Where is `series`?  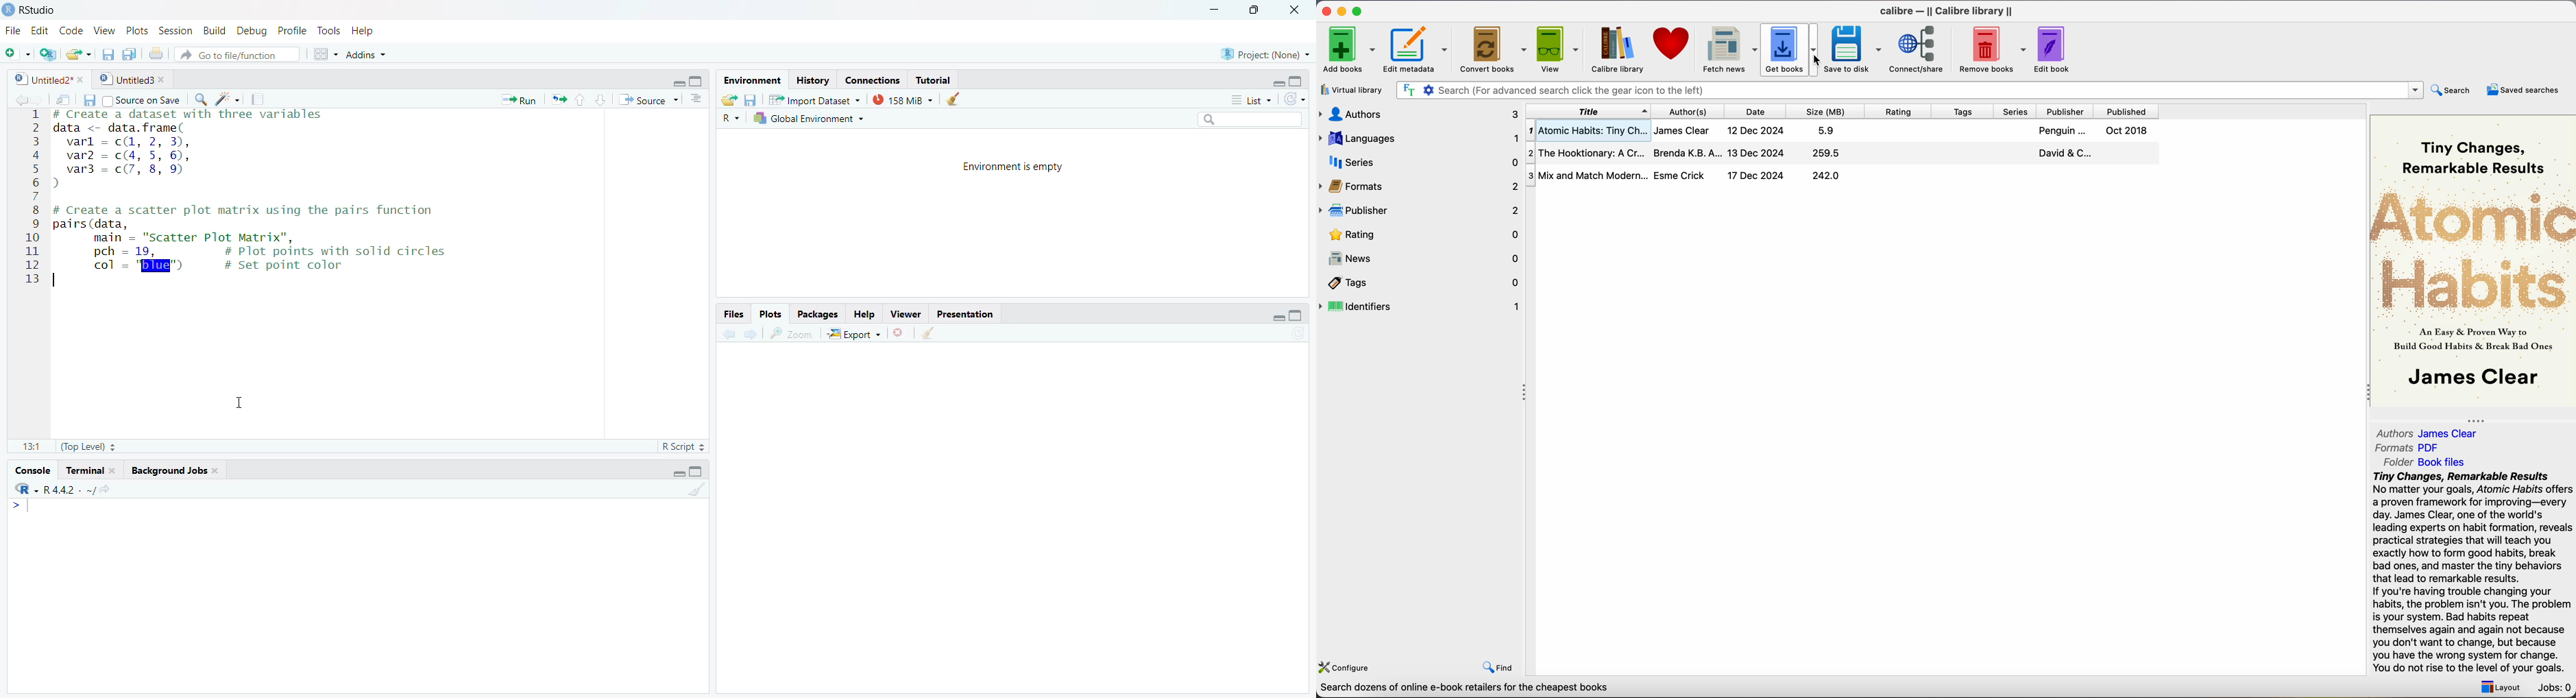 series is located at coordinates (2020, 112).